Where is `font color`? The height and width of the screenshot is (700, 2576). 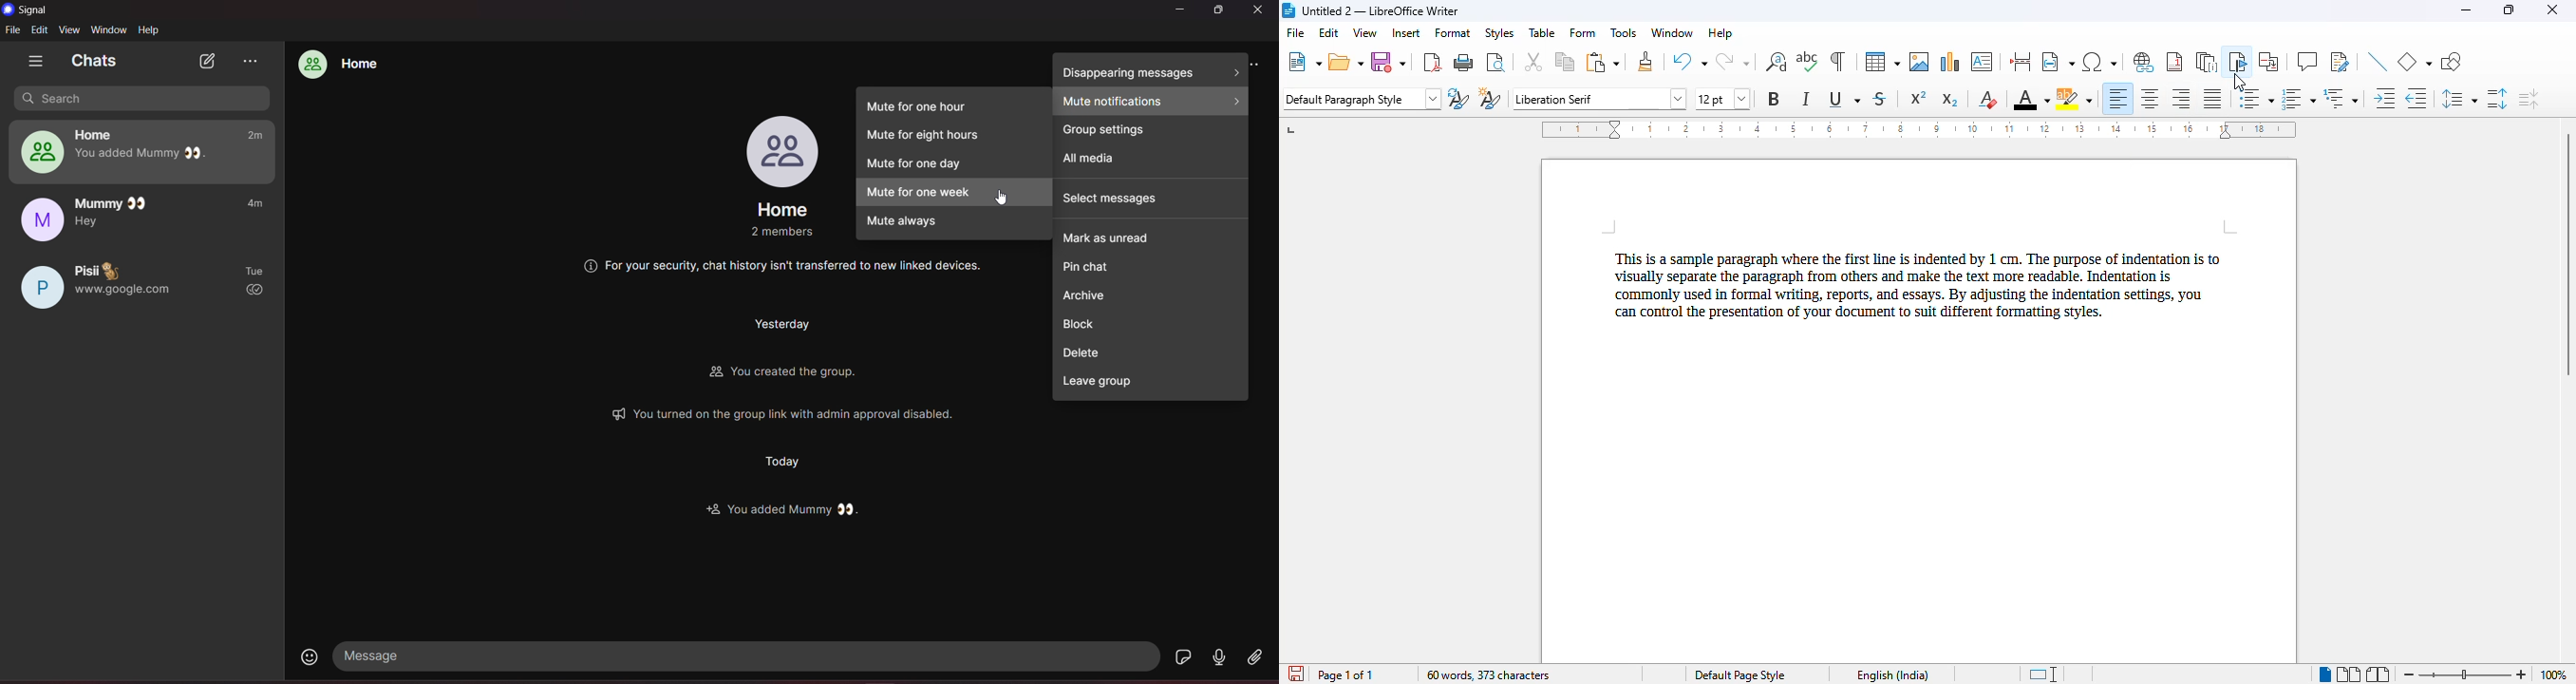
font color is located at coordinates (2031, 99).